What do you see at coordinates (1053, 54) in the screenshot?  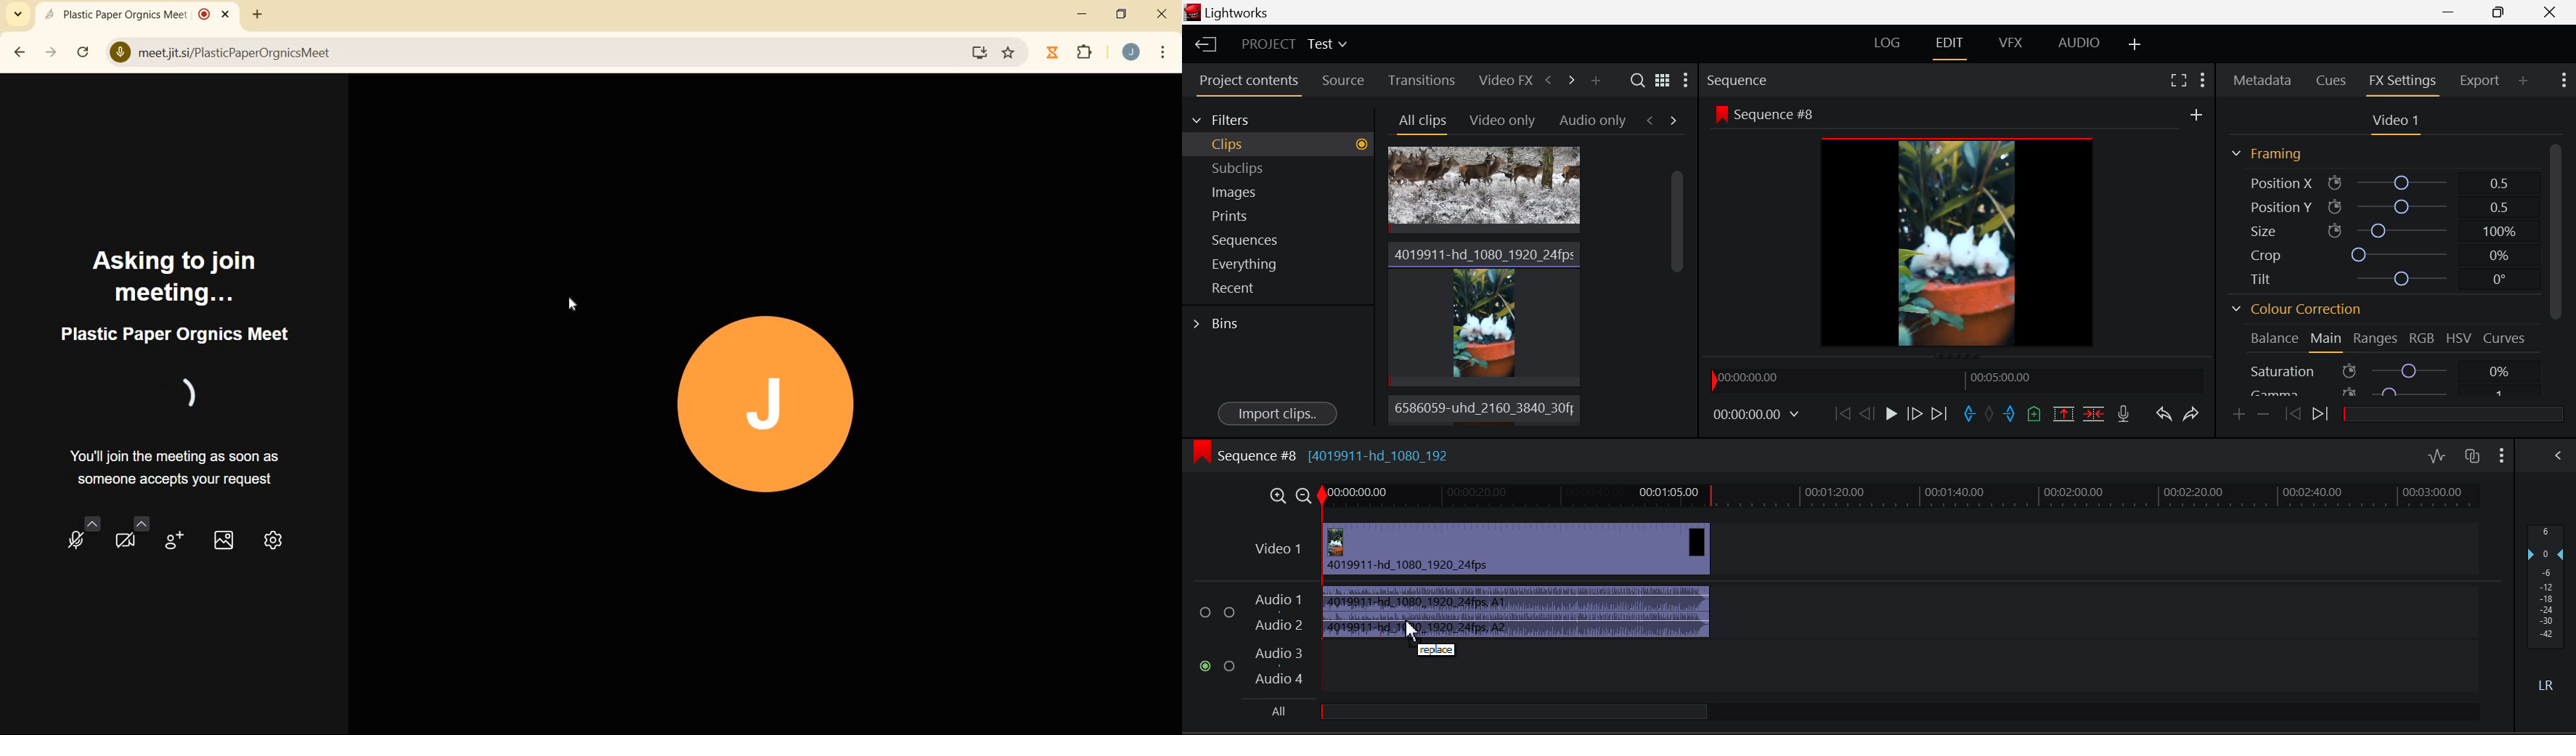 I see `Jibble` at bounding box center [1053, 54].